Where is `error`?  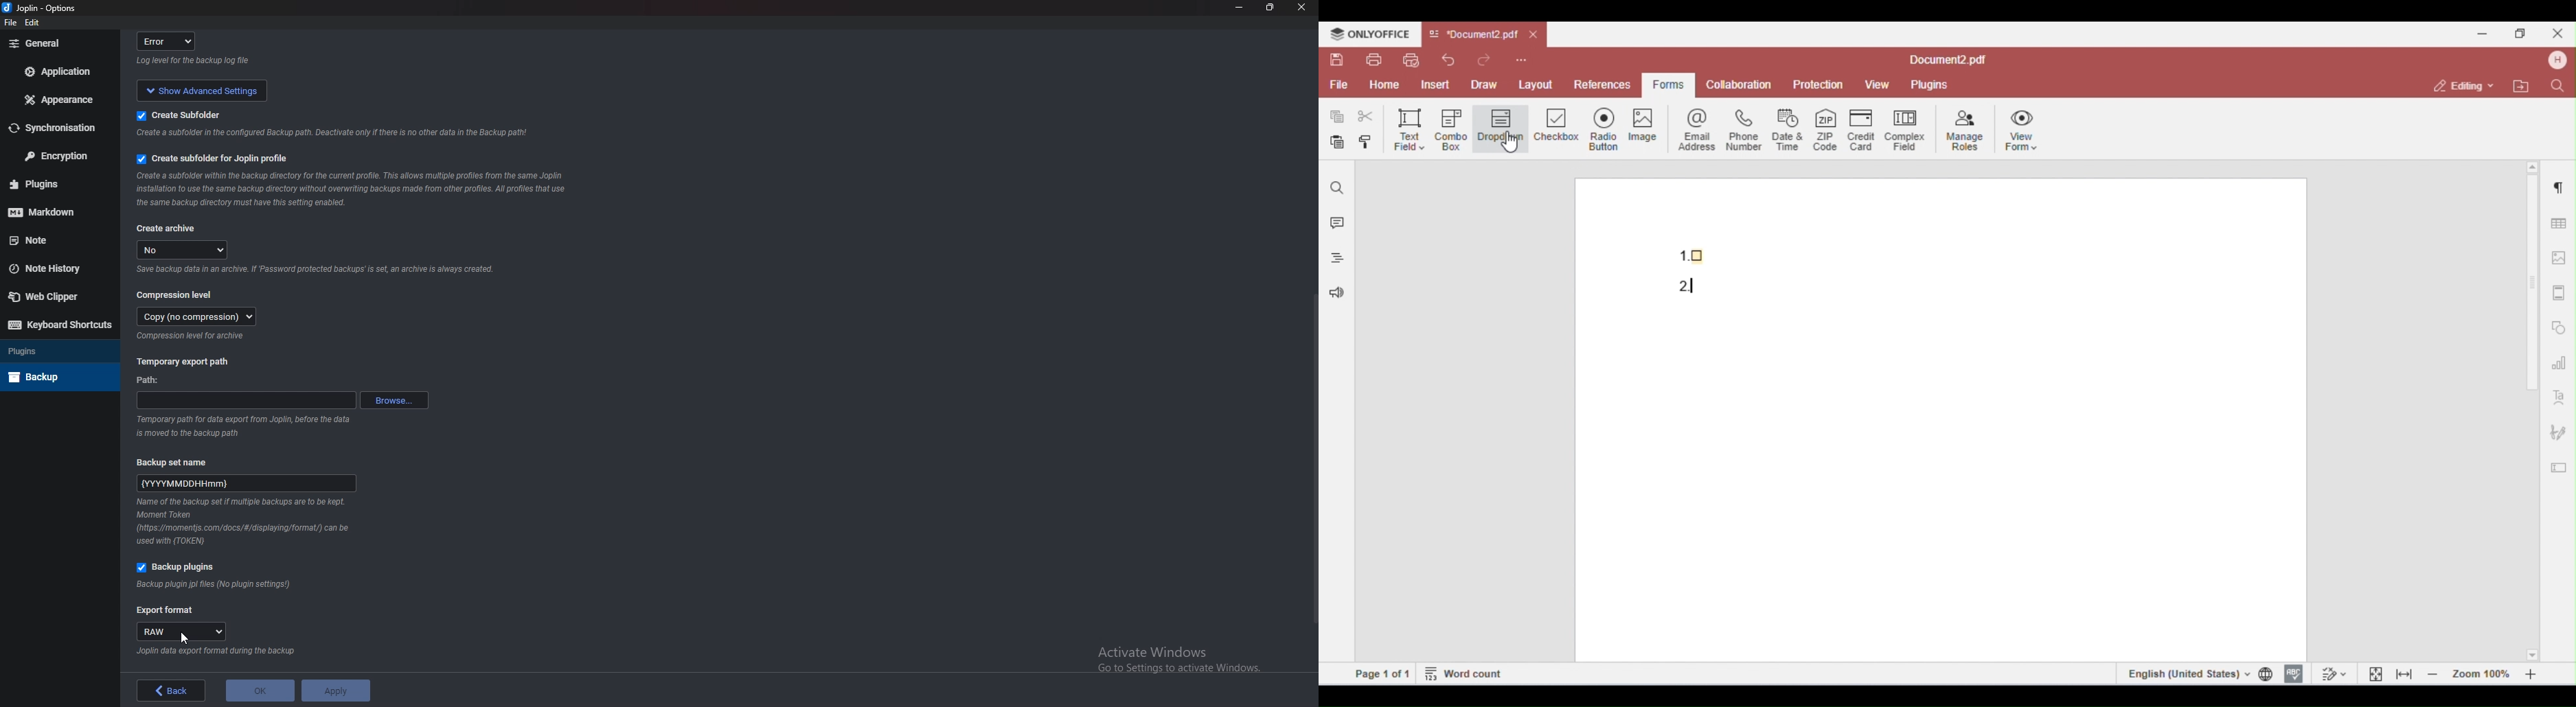 error is located at coordinates (170, 40).